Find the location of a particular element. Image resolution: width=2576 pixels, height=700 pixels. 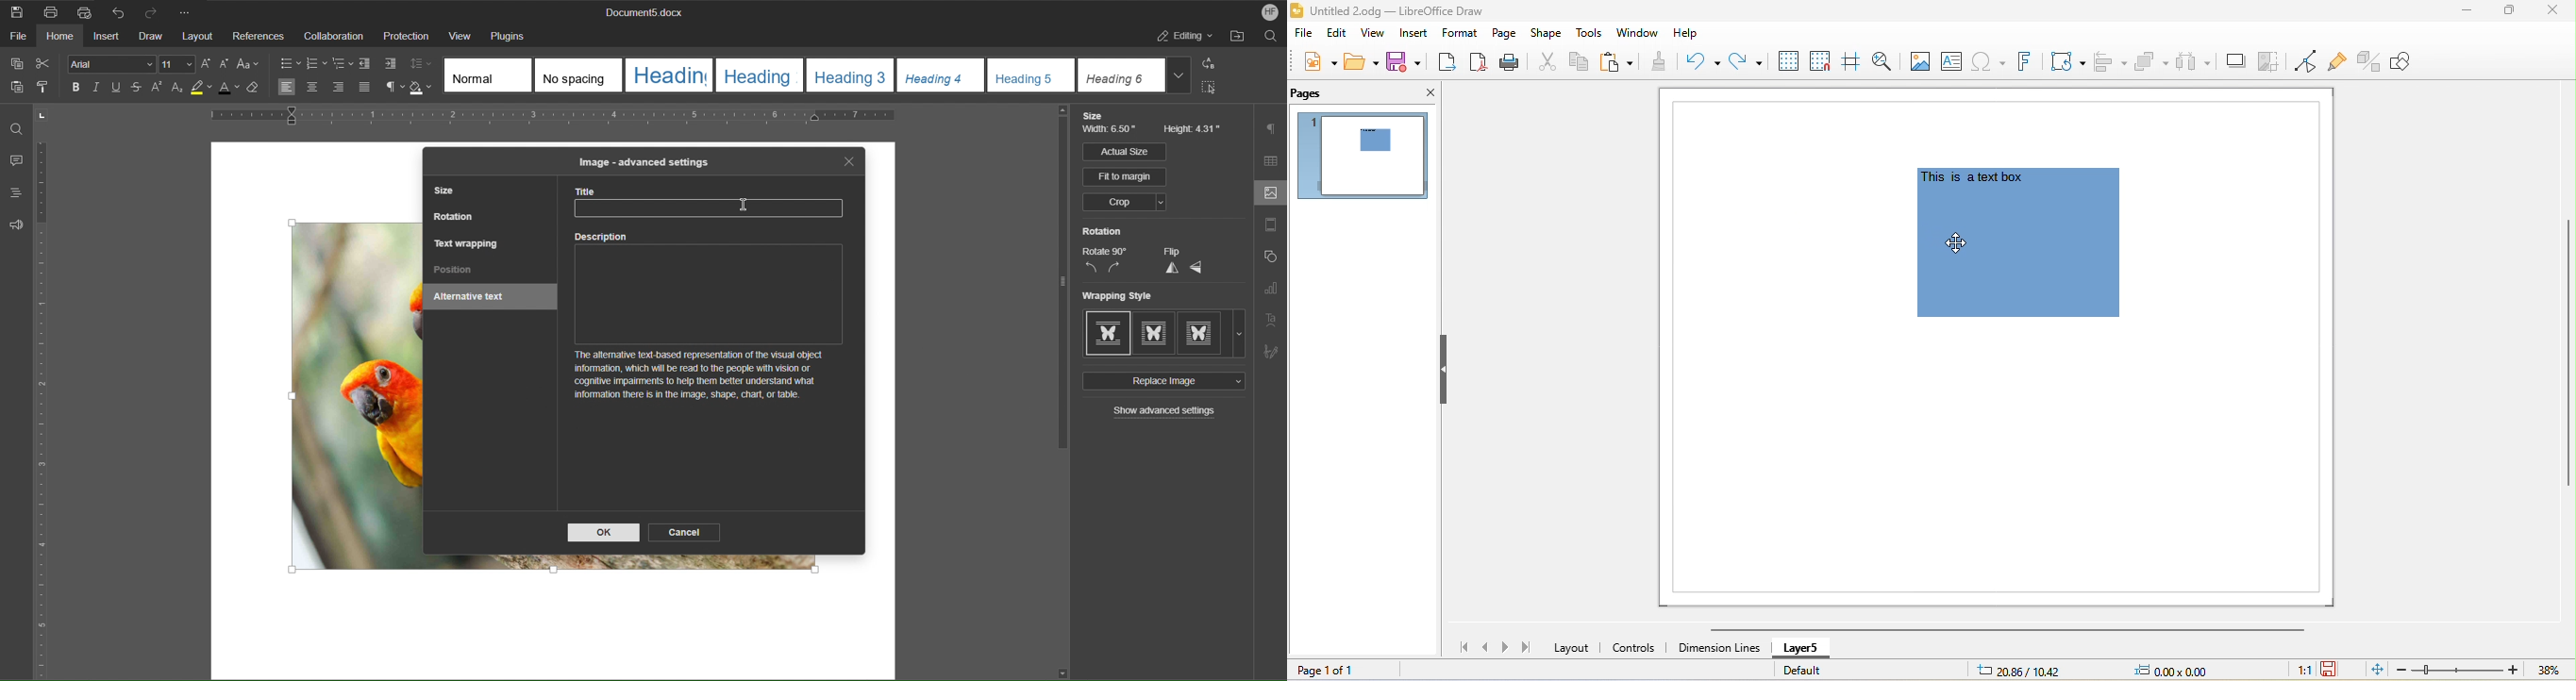

Non-Printing Characters is located at coordinates (390, 88).